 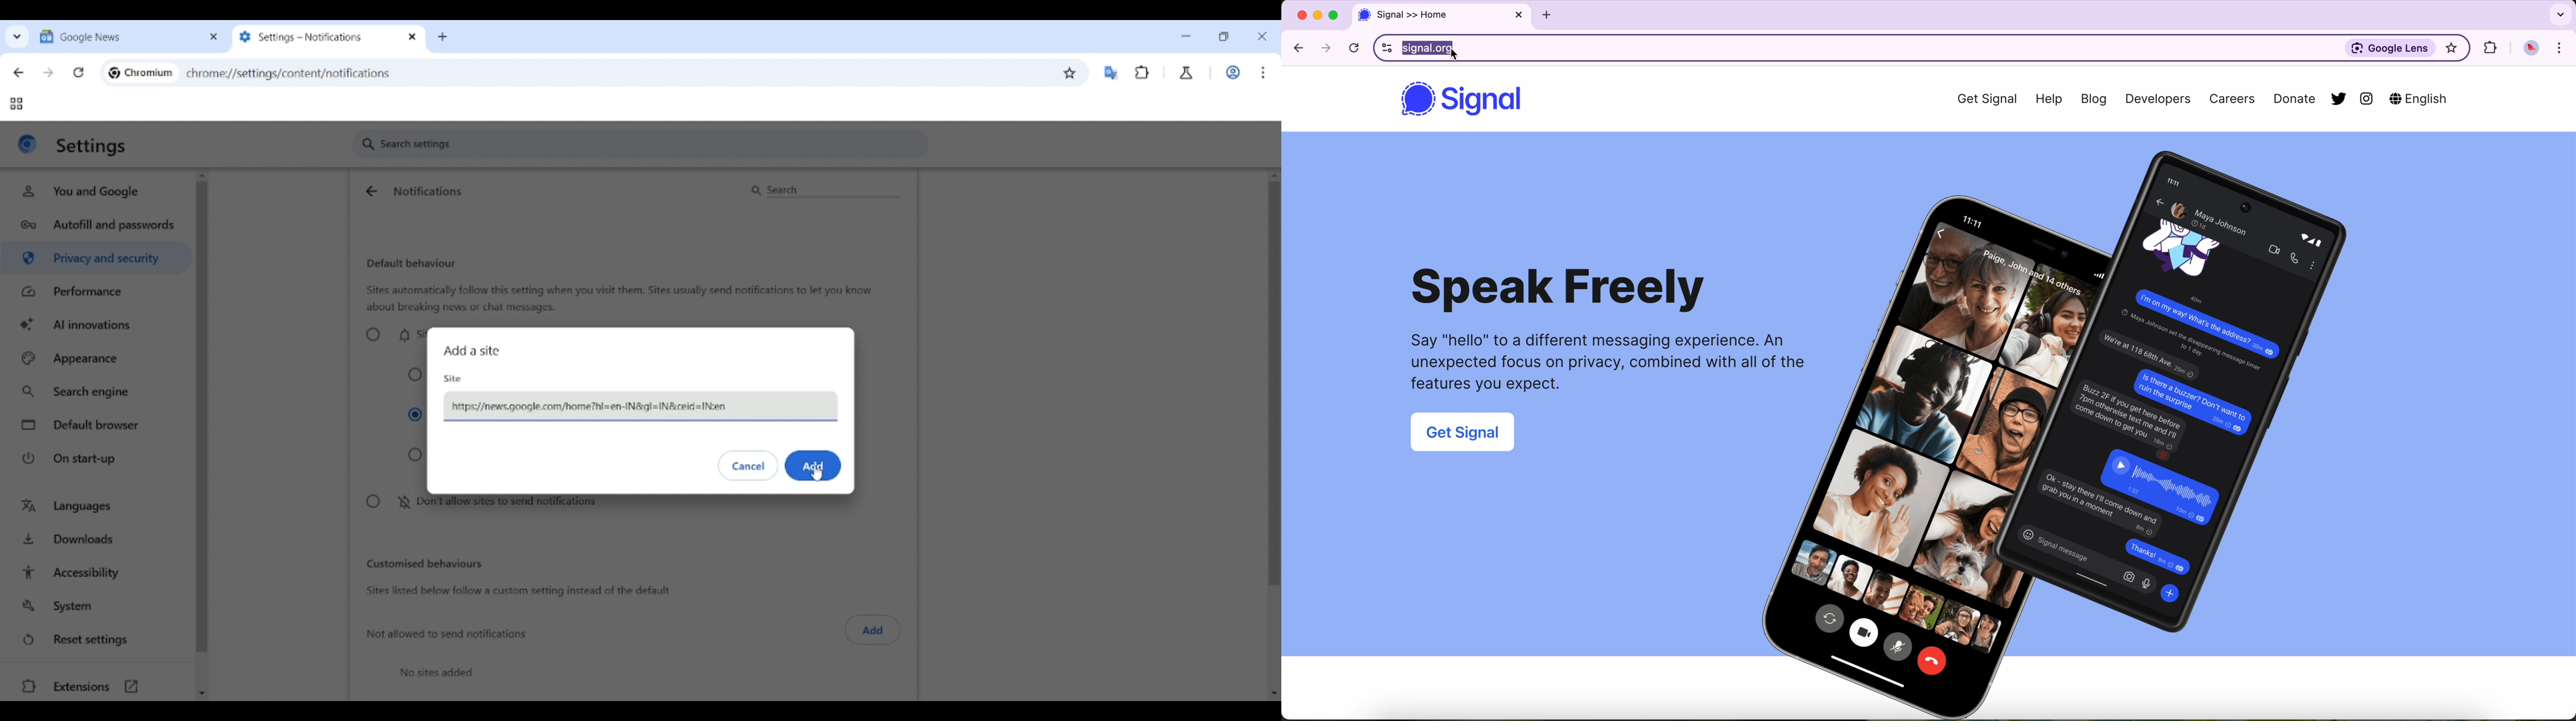 What do you see at coordinates (2231, 100) in the screenshot?
I see `Careers` at bounding box center [2231, 100].